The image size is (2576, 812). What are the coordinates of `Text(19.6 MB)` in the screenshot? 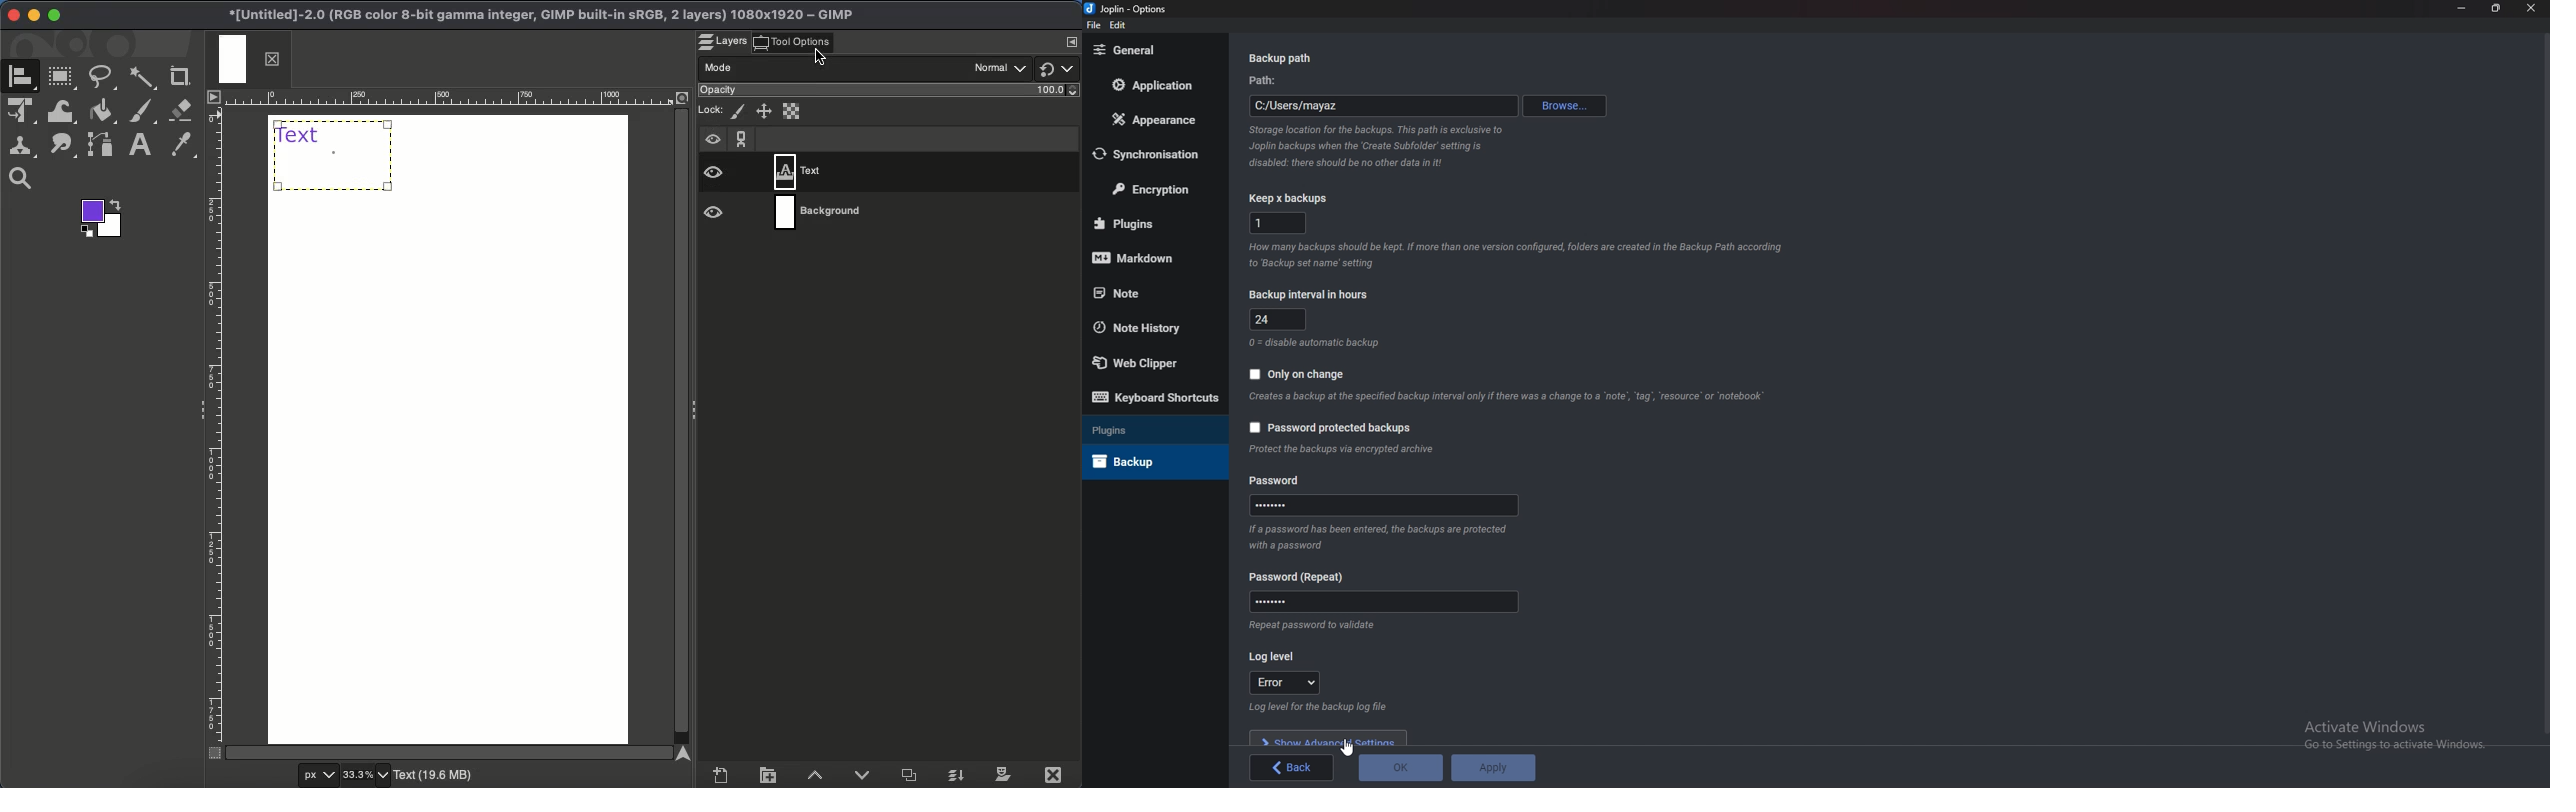 It's located at (436, 777).